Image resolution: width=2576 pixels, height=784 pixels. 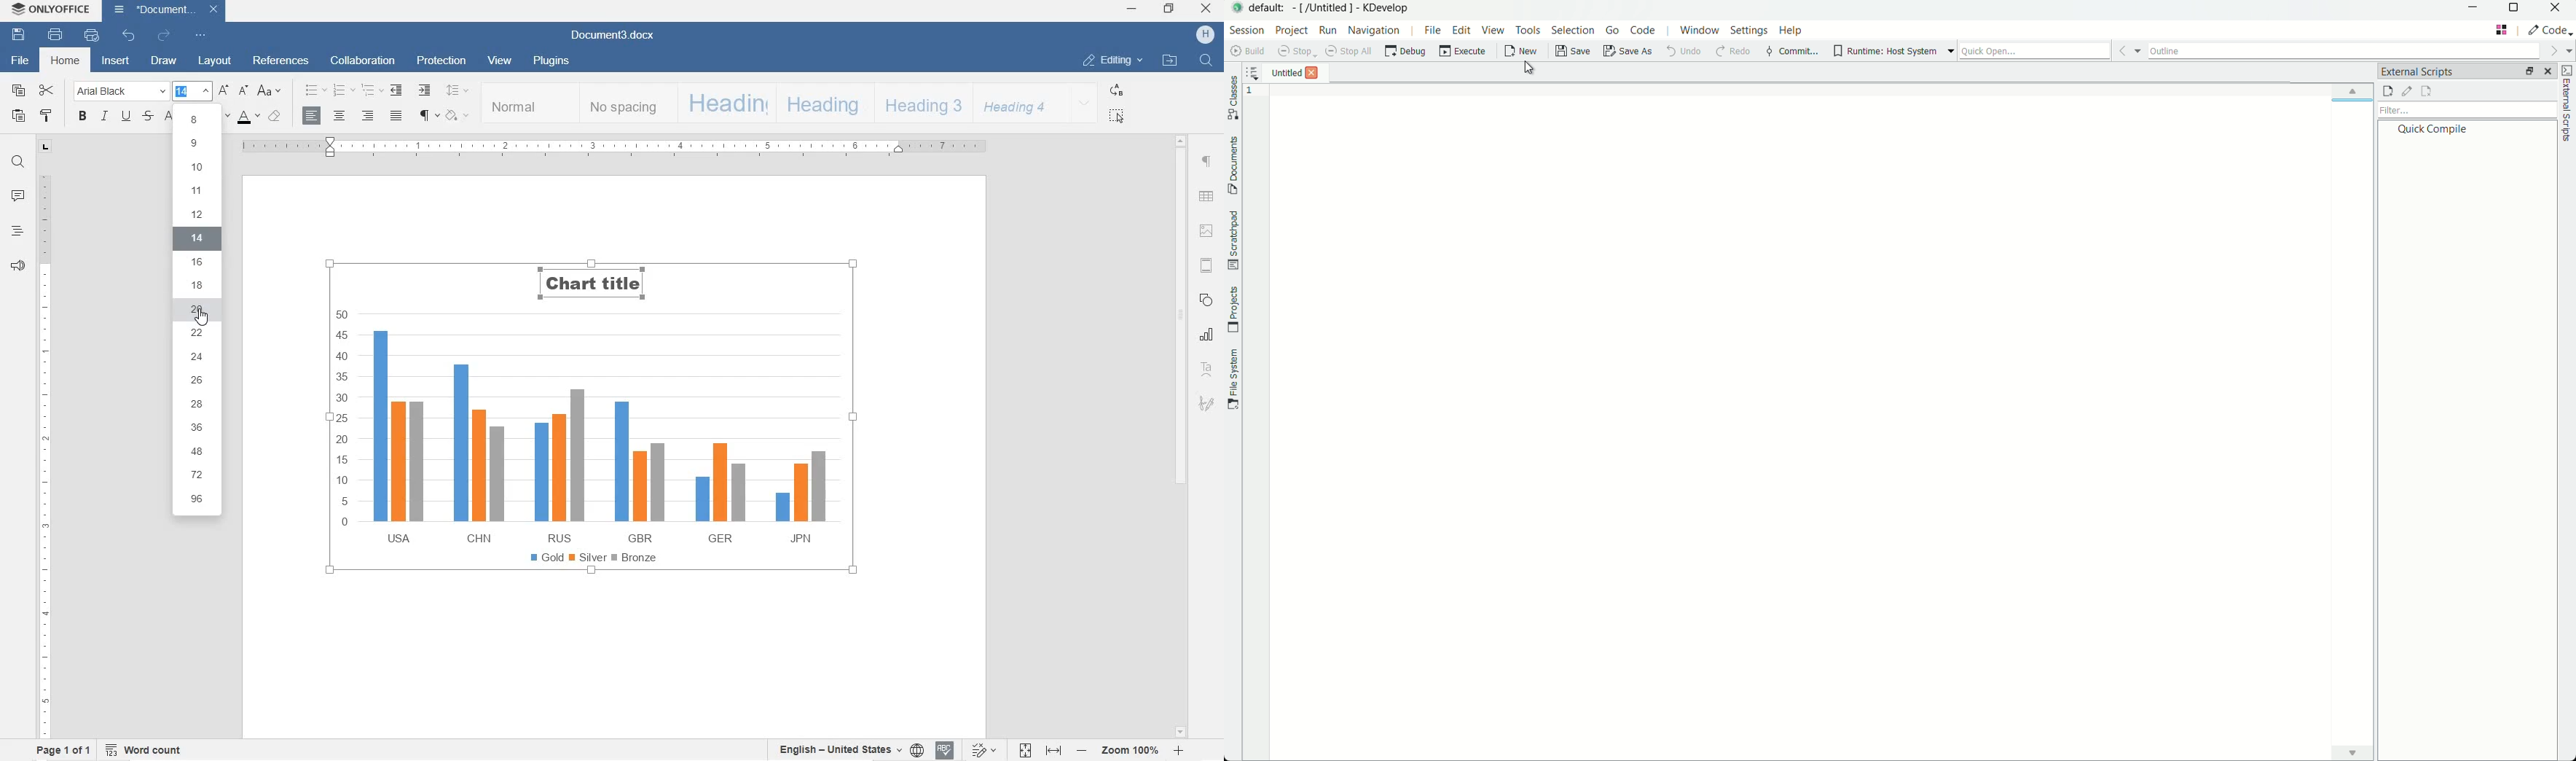 I want to click on CHANGE CASE, so click(x=270, y=90).